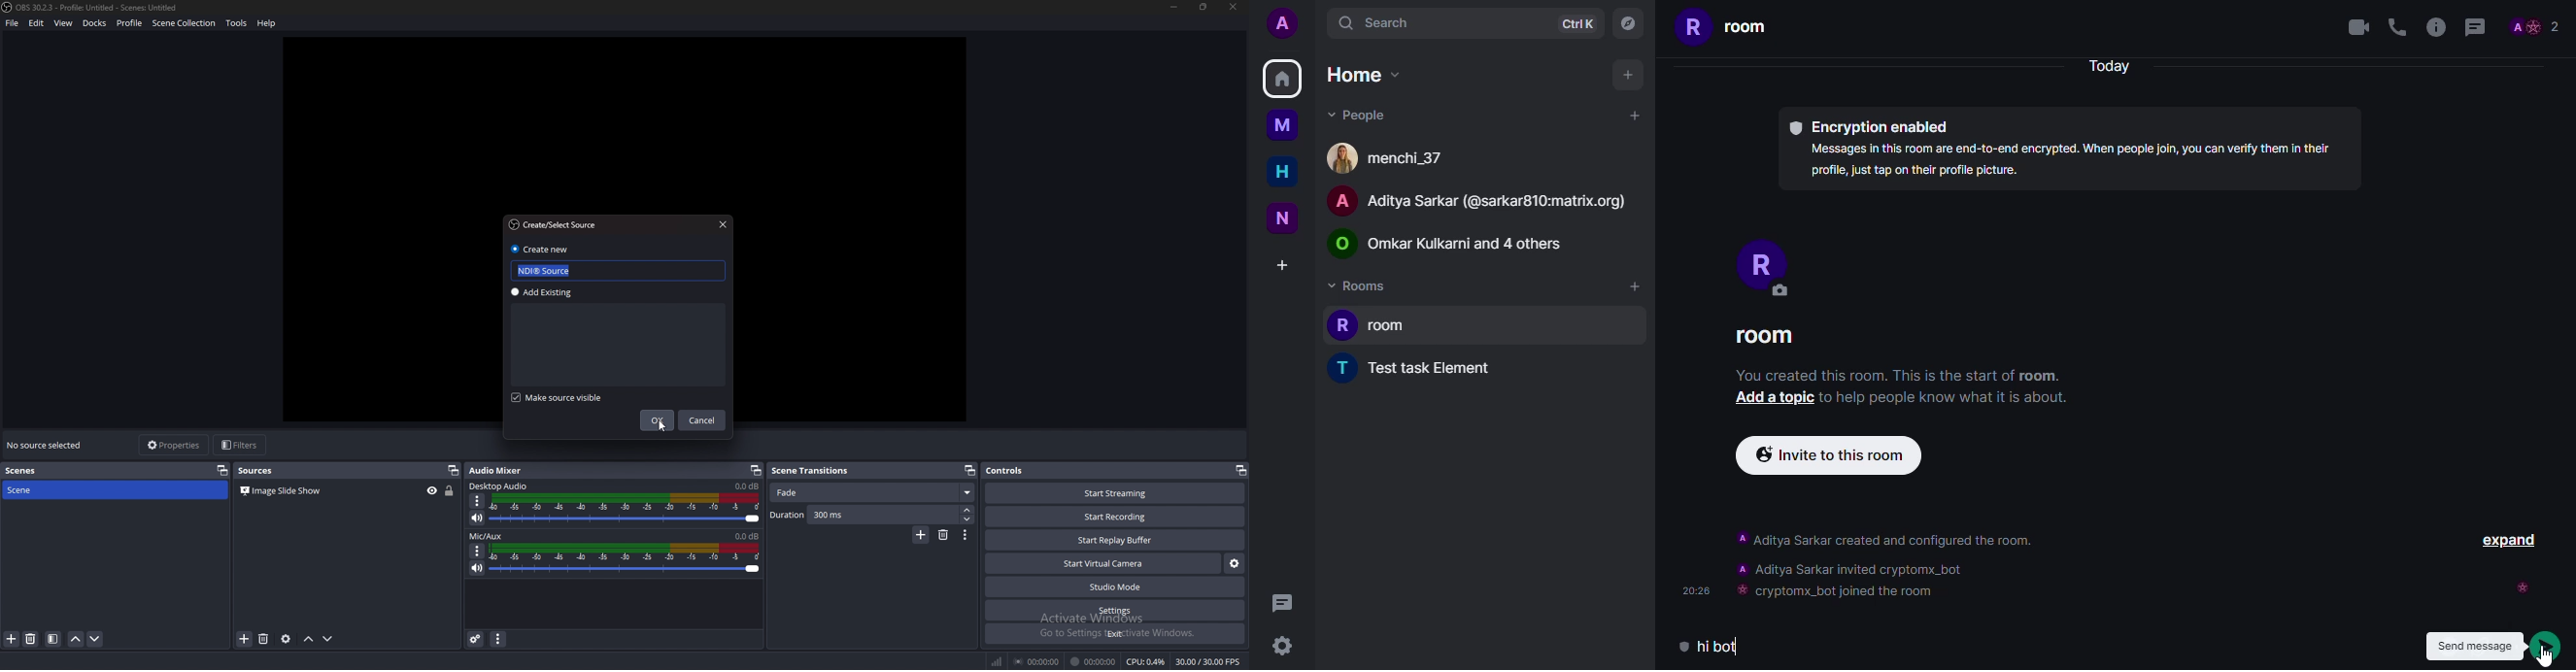 The image size is (2576, 672). Describe the element at coordinates (31, 639) in the screenshot. I see `remove source` at that location.